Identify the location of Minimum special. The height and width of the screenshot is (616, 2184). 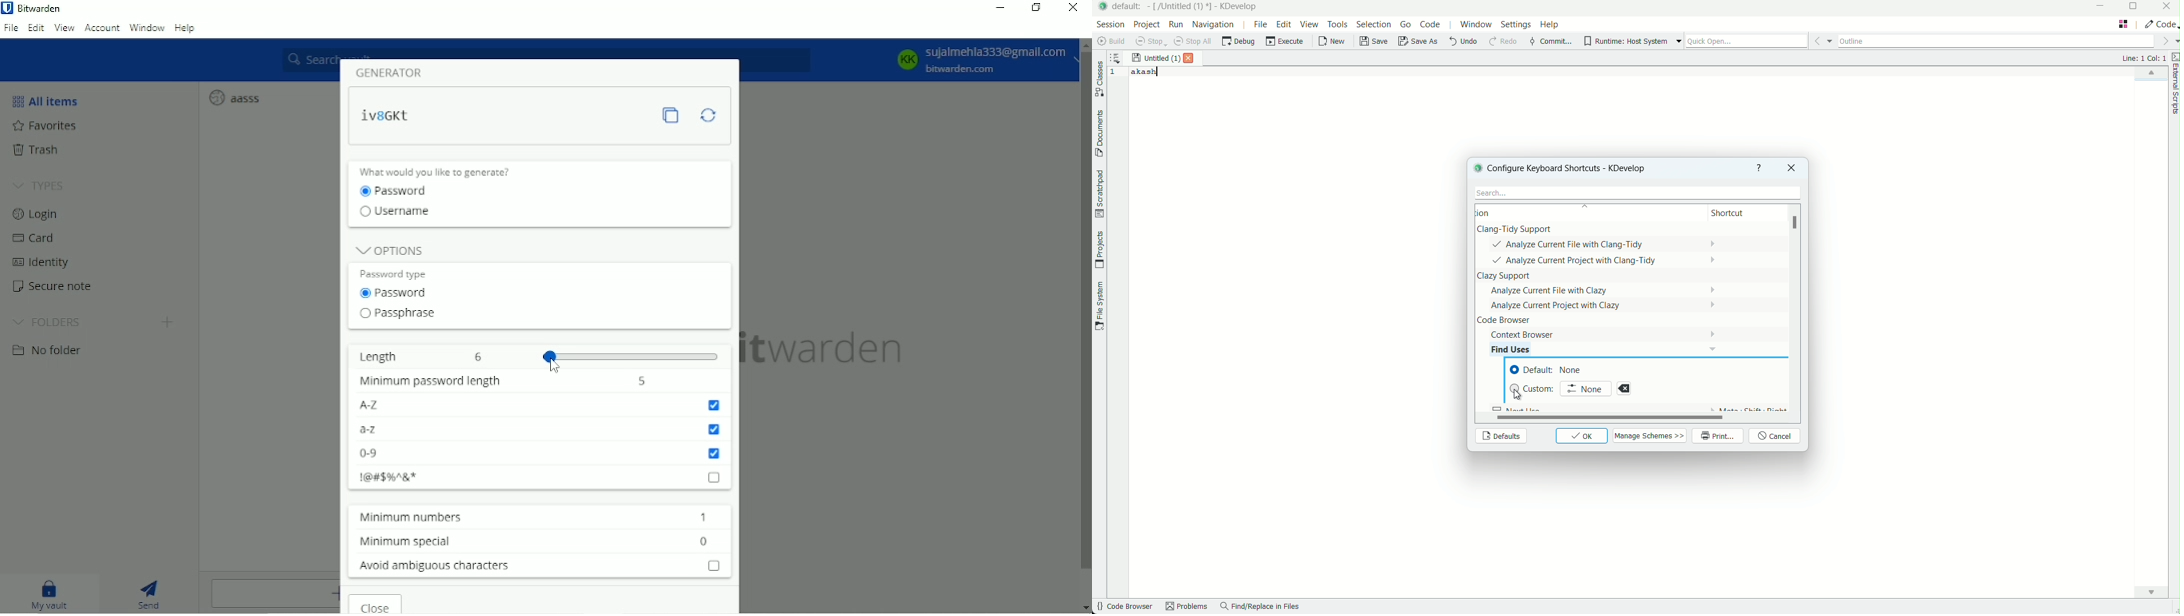
(401, 540).